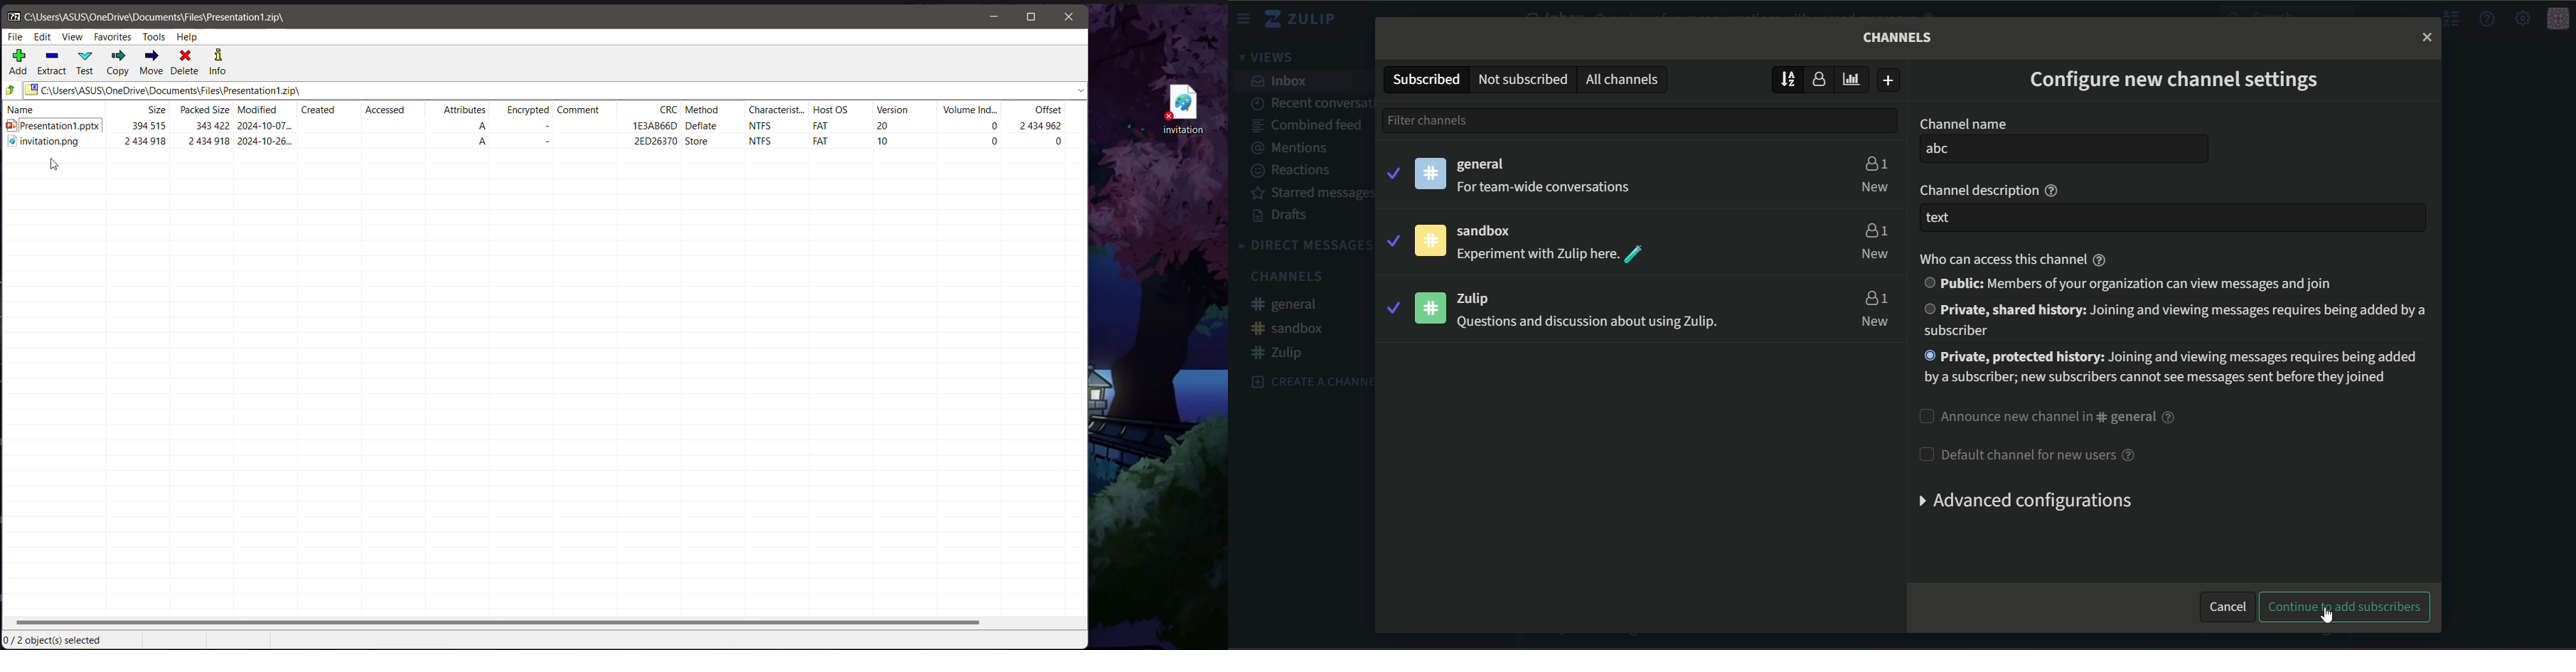 The height and width of the screenshot is (672, 2576). What do you see at coordinates (1283, 216) in the screenshot?
I see `drafts` at bounding box center [1283, 216].